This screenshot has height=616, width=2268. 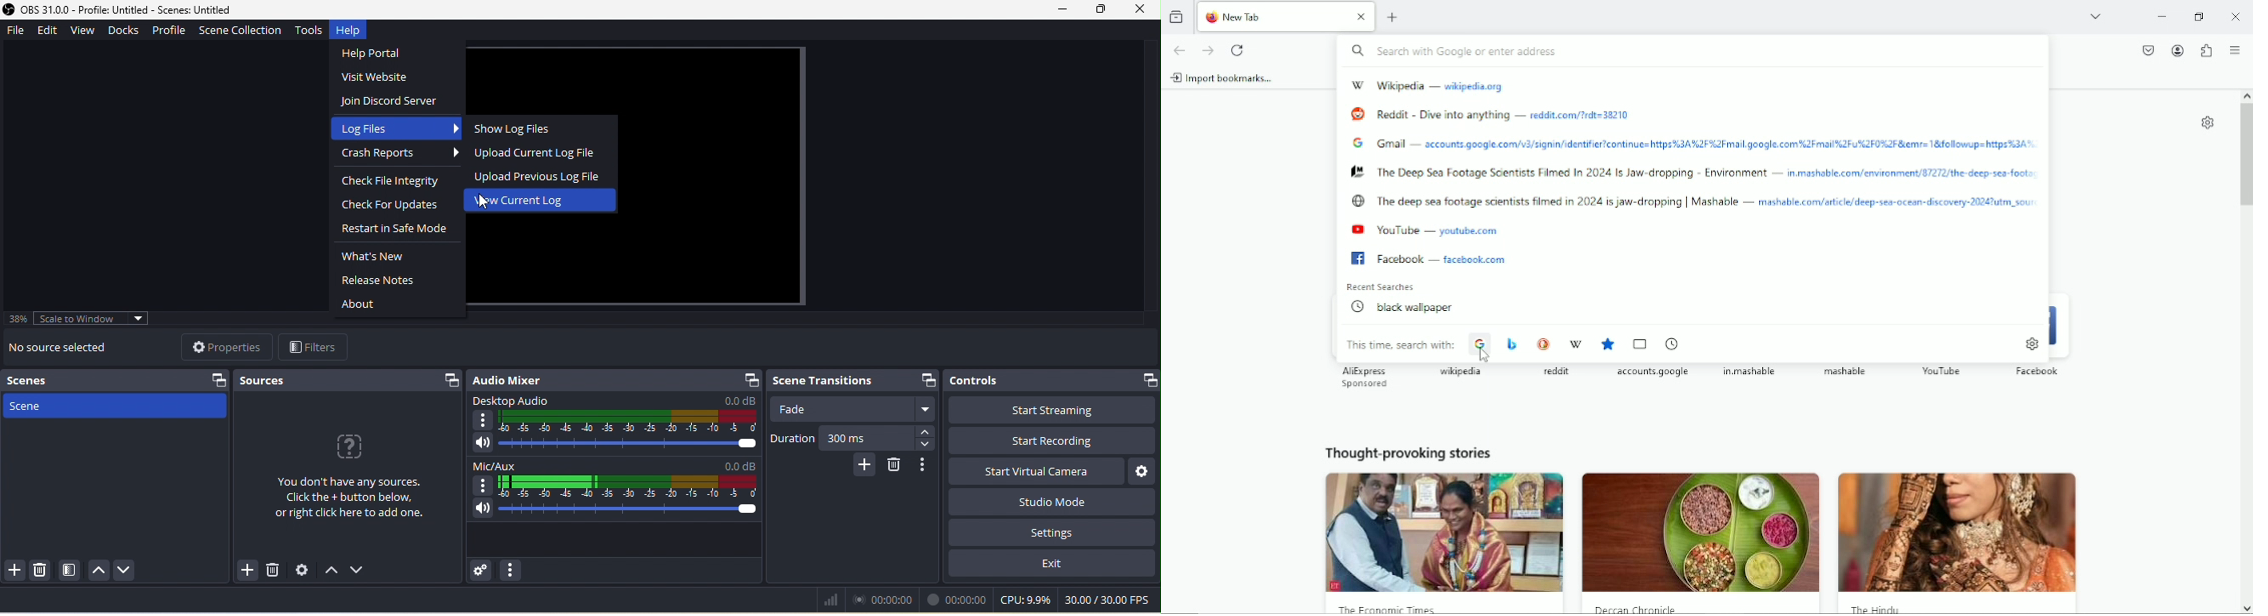 What do you see at coordinates (525, 202) in the screenshot?
I see `view current log` at bounding box center [525, 202].